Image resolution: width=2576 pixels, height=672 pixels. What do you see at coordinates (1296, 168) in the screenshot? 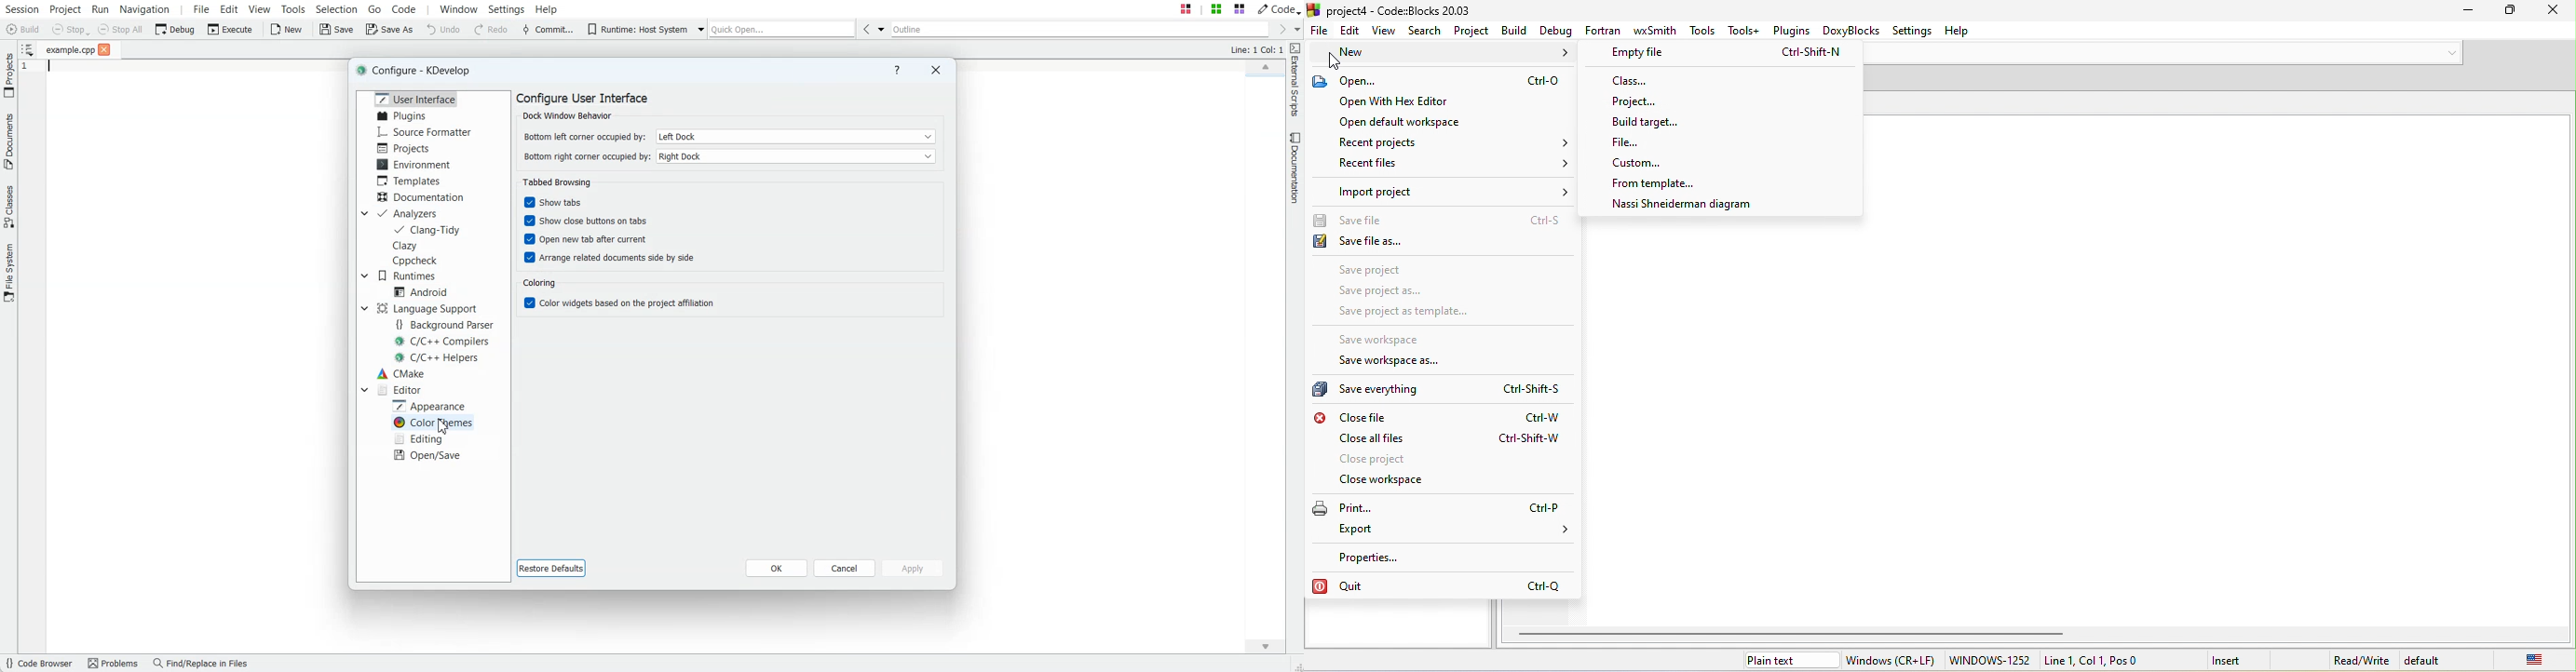
I see `Documentation` at bounding box center [1296, 168].